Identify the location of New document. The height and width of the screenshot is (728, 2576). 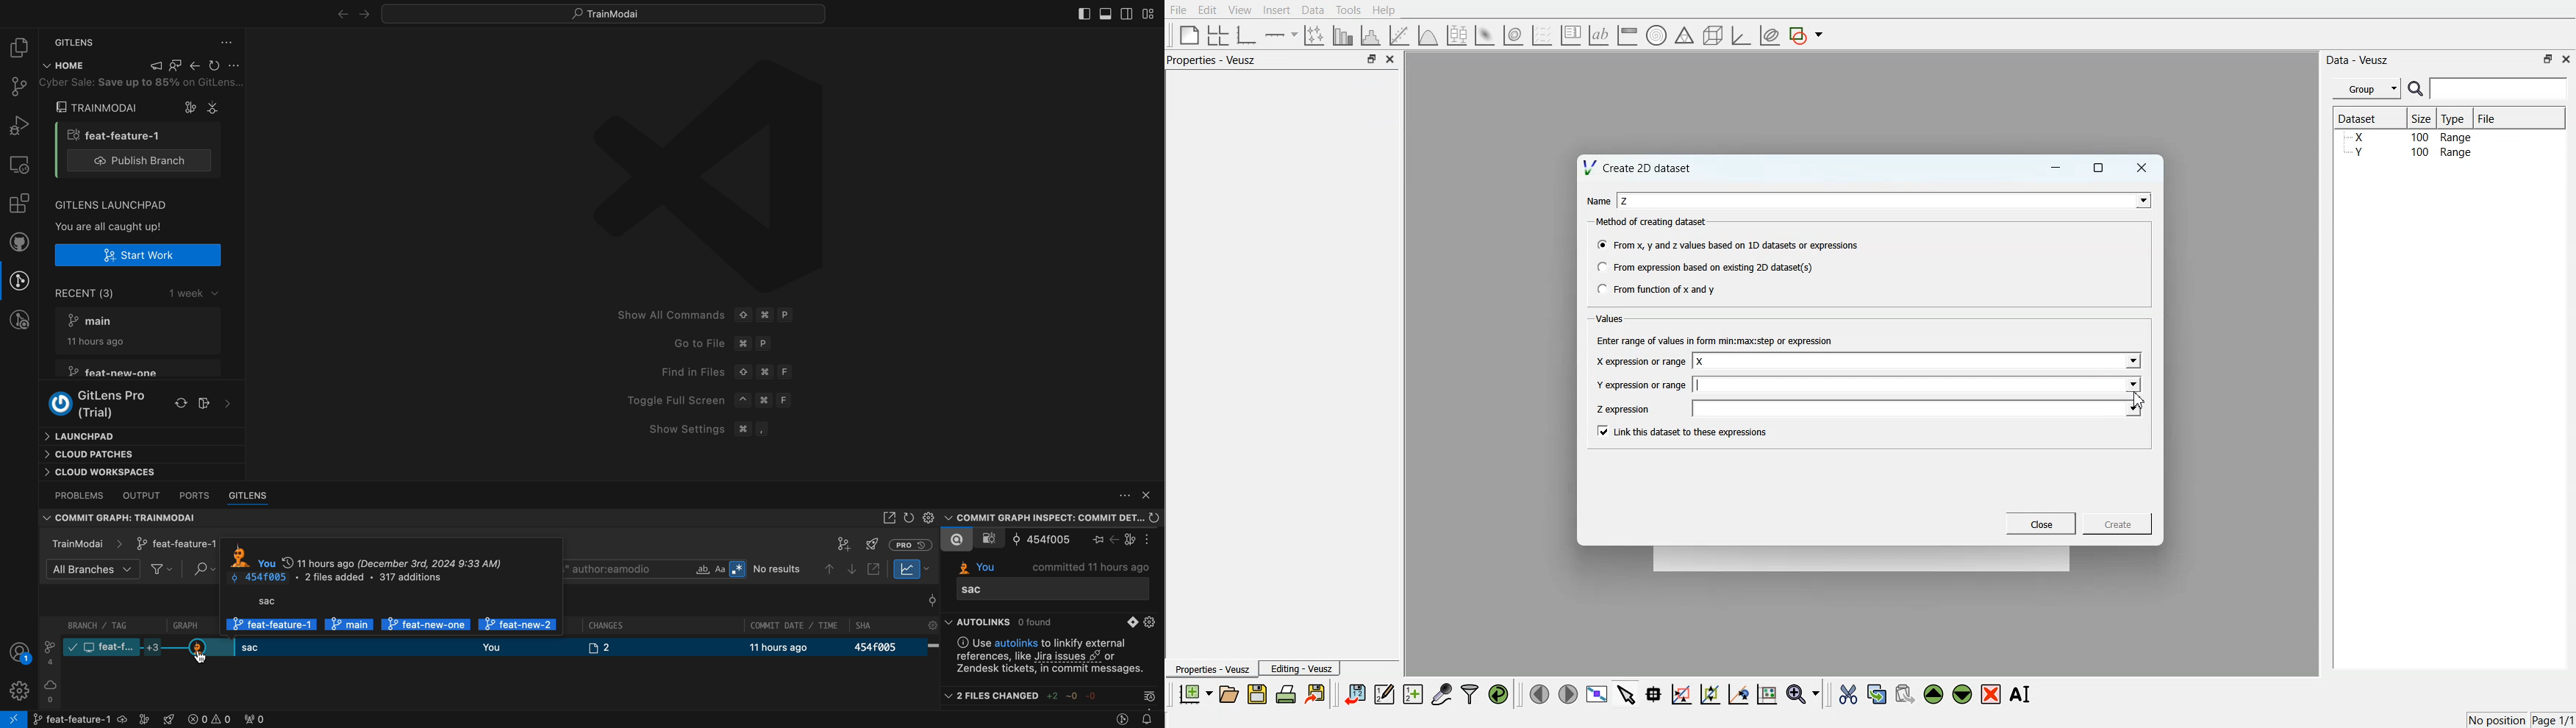
(1195, 693).